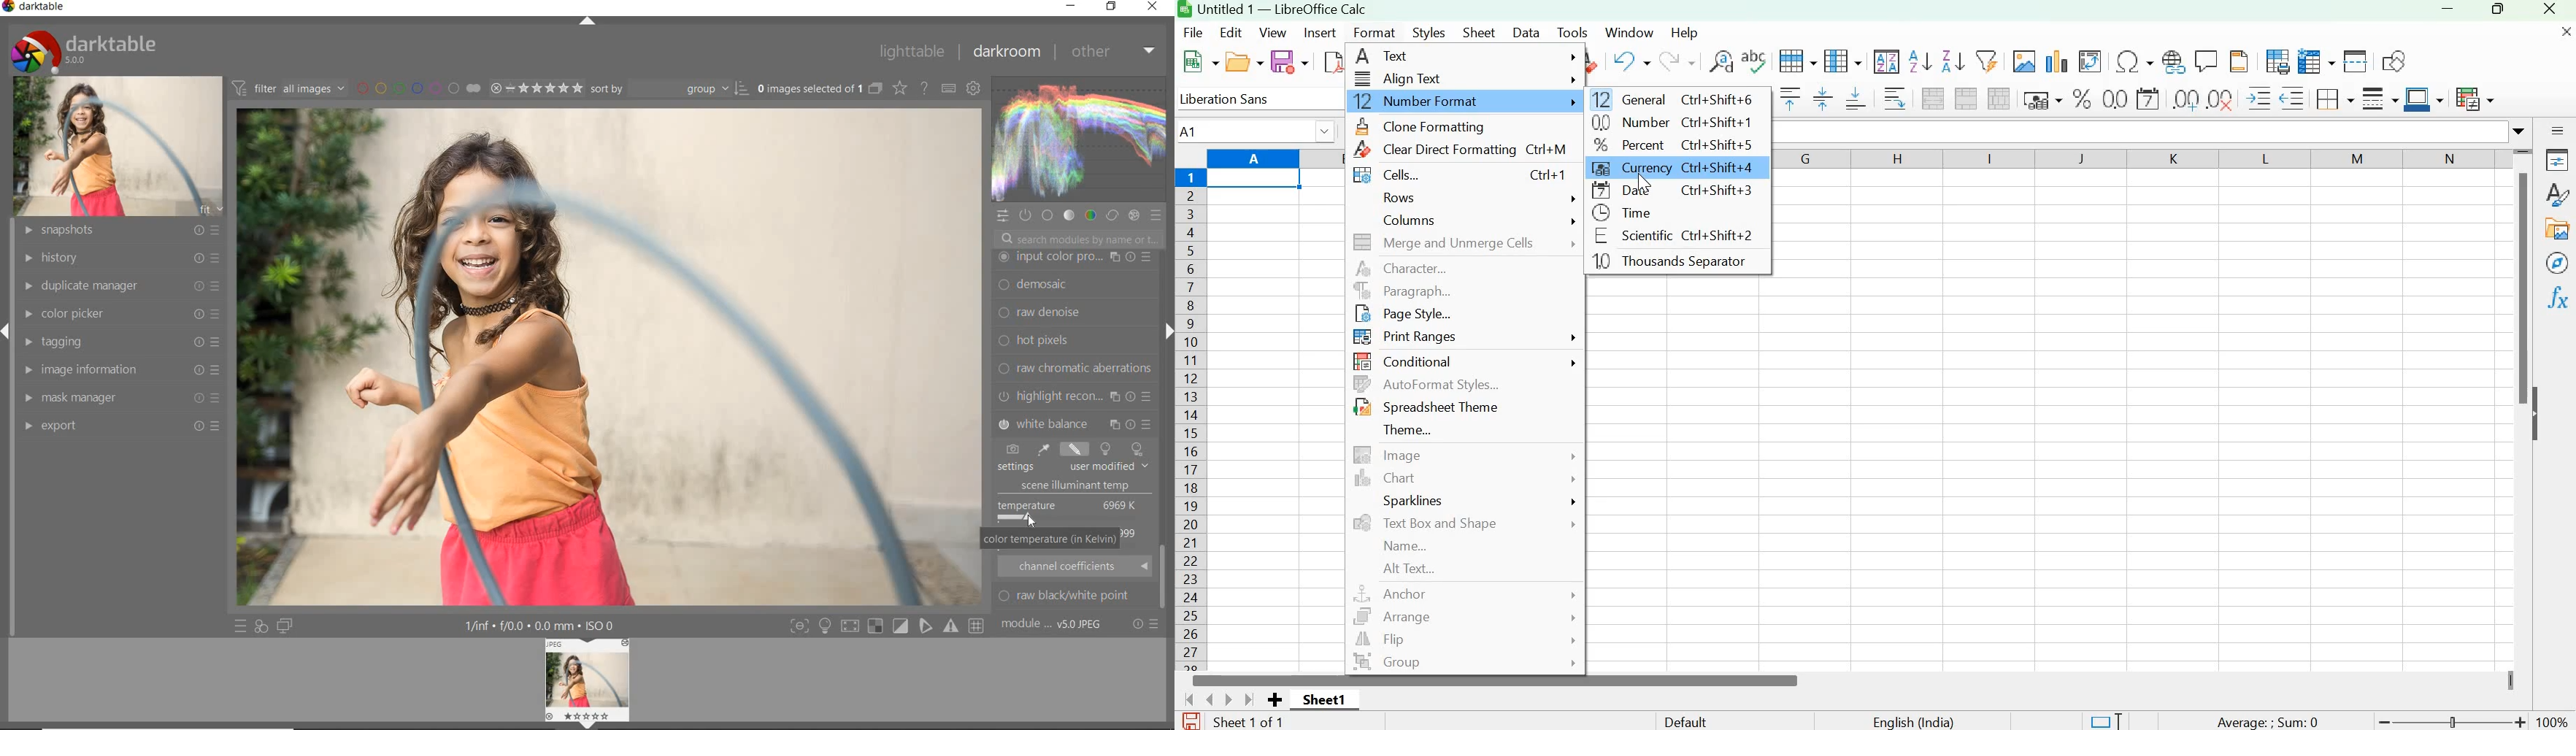 Image resolution: width=2576 pixels, height=756 pixels. Describe the element at coordinates (2133, 59) in the screenshot. I see `Insert special characters` at that location.